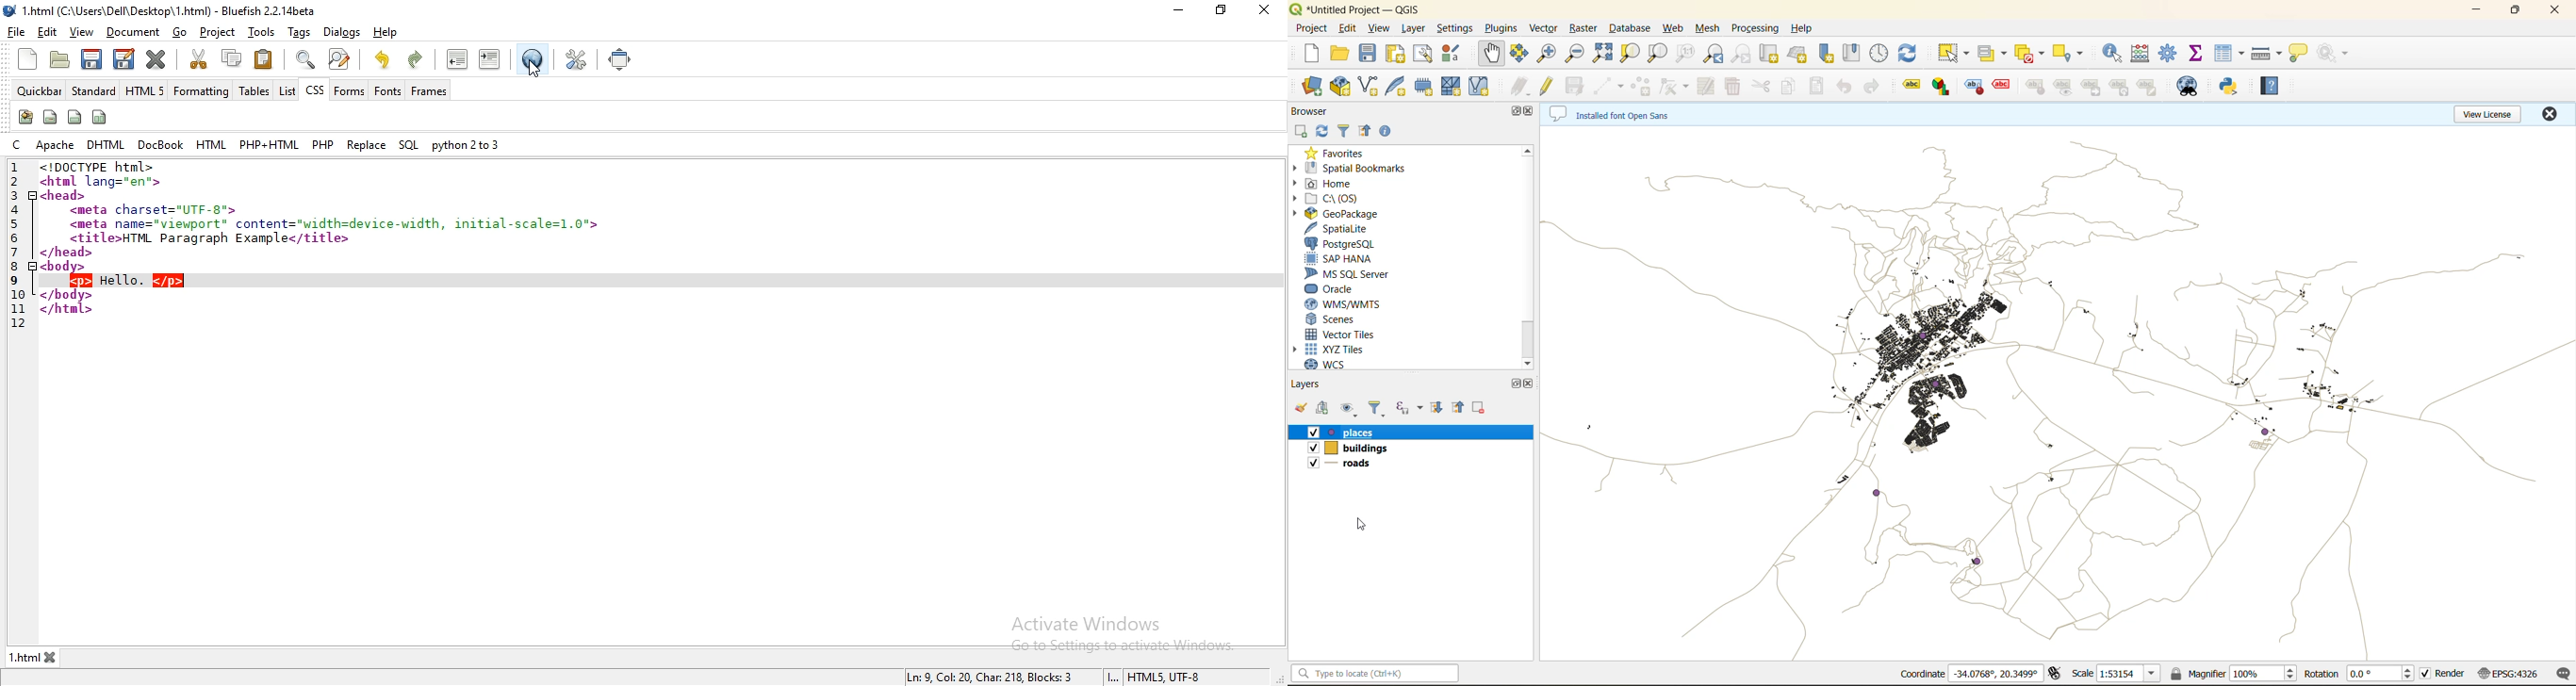 Image resolution: width=2576 pixels, height=700 pixels. Describe the element at coordinates (385, 32) in the screenshot. I see `help` at that location.